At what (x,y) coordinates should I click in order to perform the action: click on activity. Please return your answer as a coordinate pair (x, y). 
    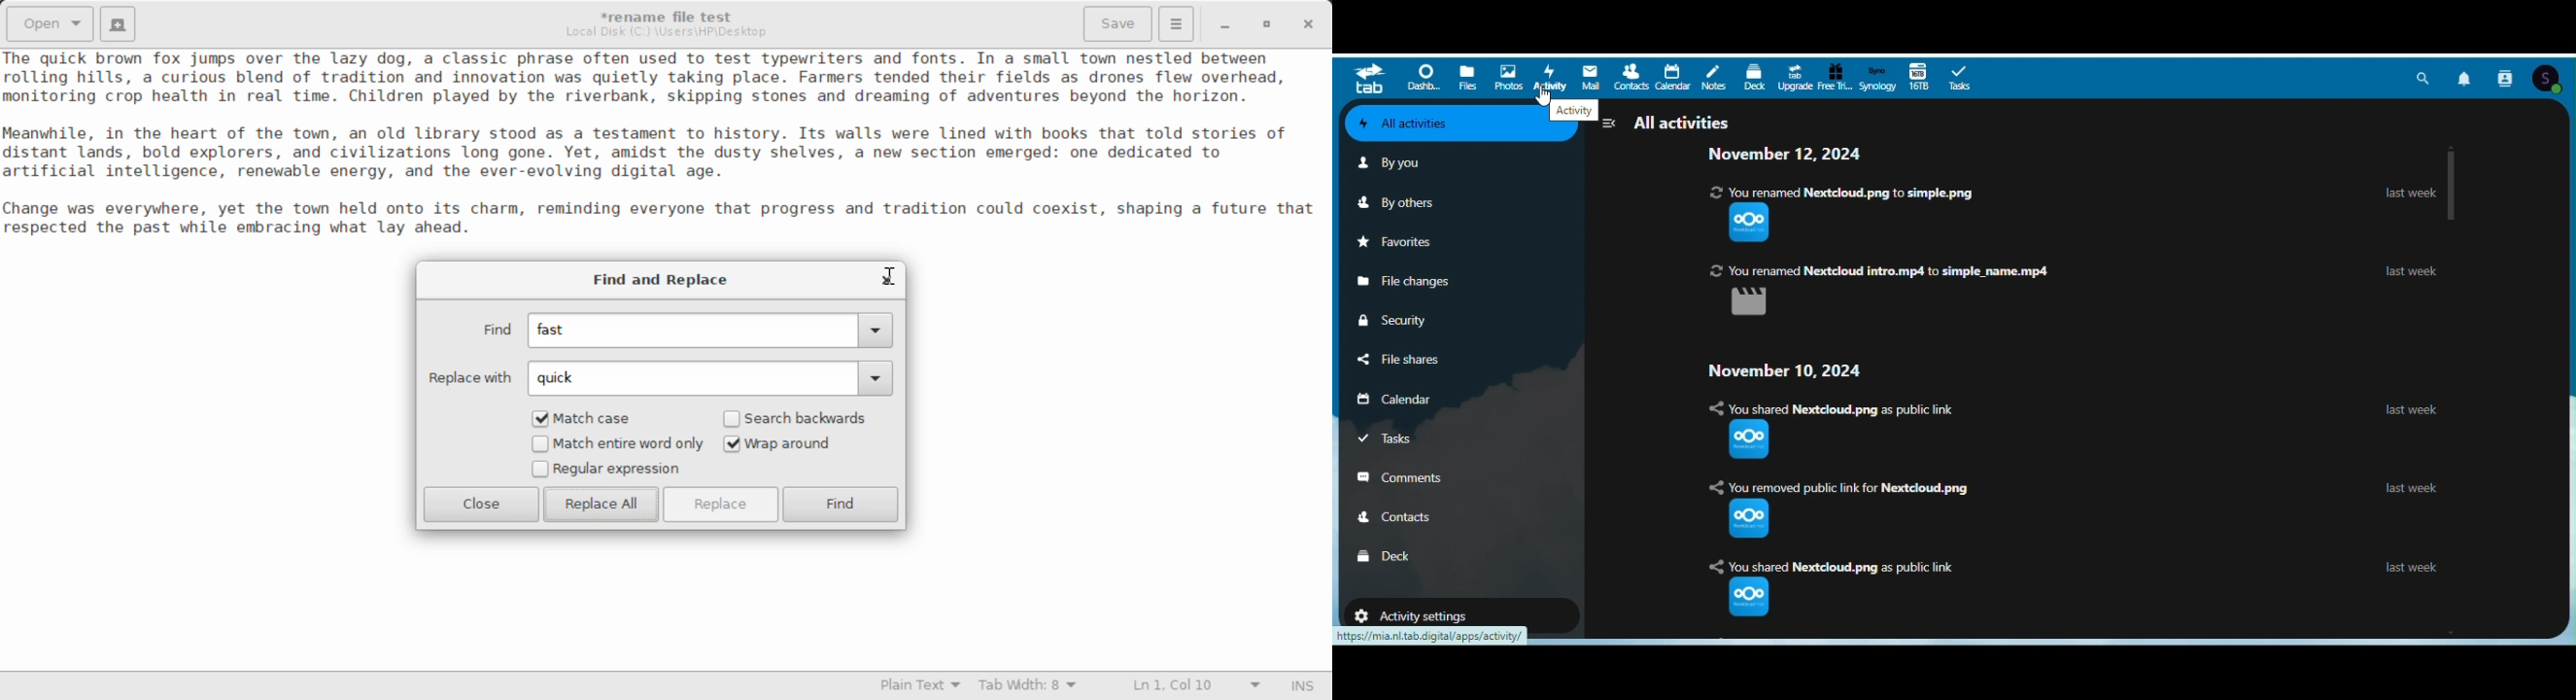
    Looking at the image, I should click on (1574, 111).